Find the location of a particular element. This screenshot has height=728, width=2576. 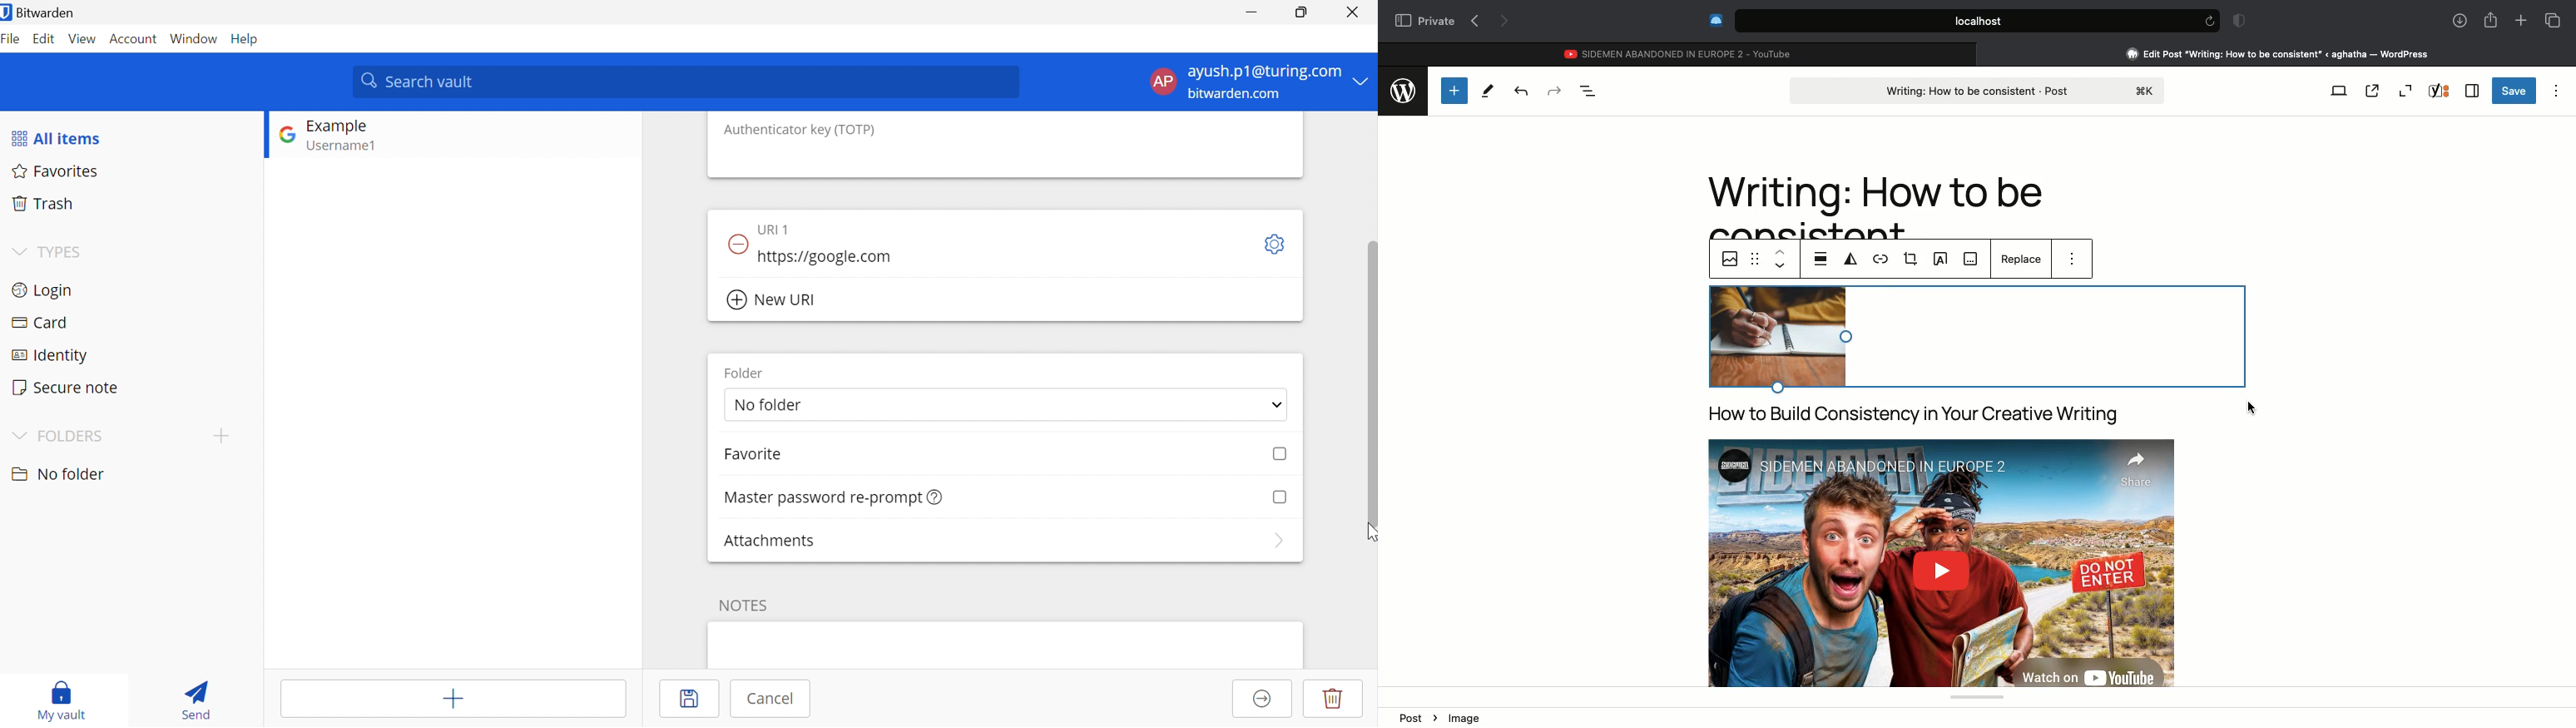

Options is located at coordinates (2558, 88).